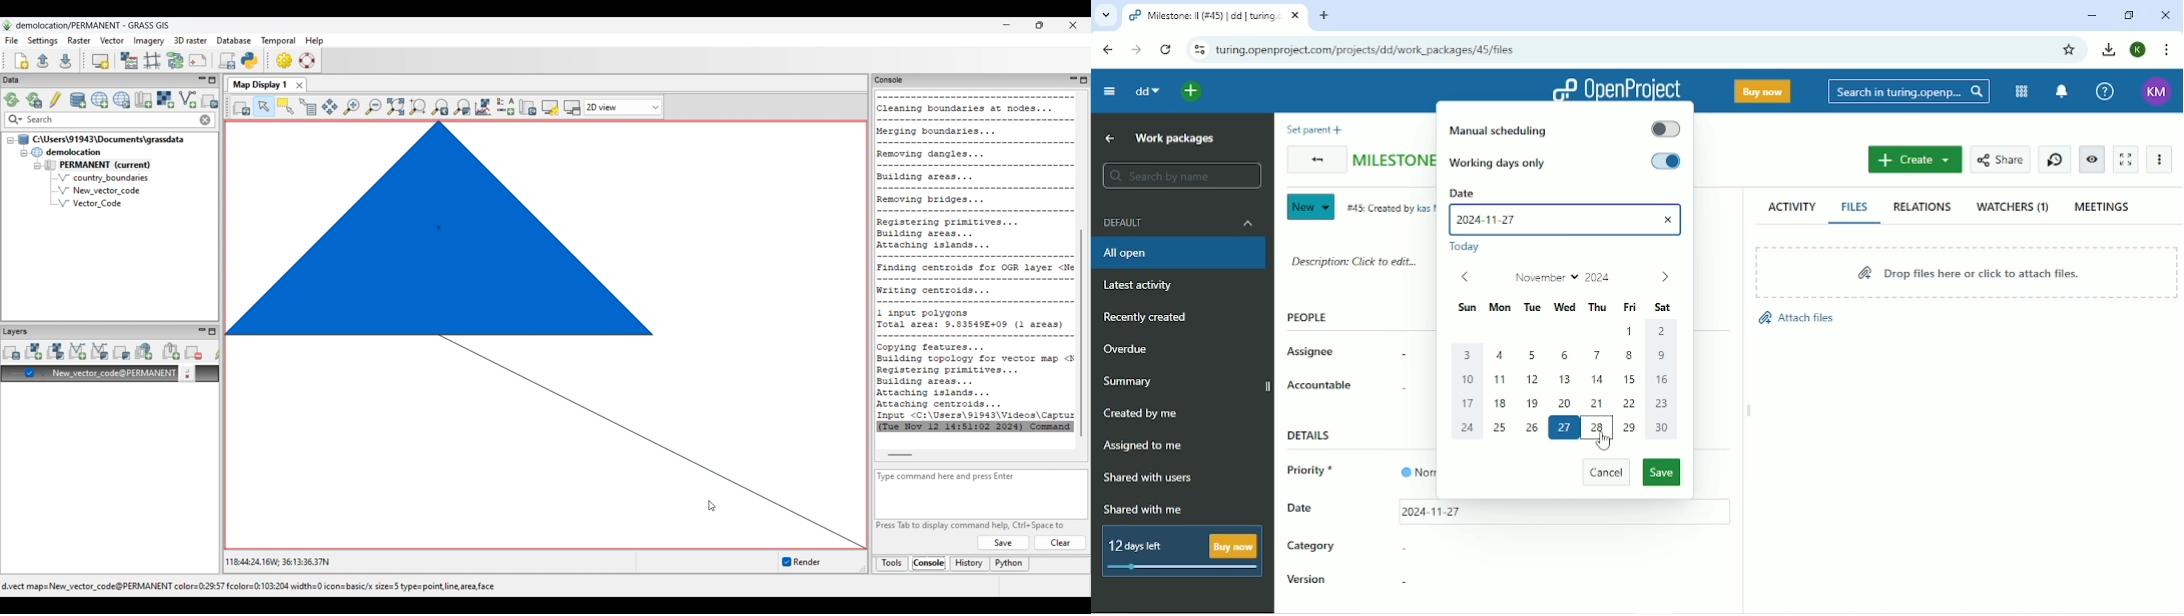 This screenshot has width=2184, height=616. I want to click on 11/27/2024, so click(1431, 513).